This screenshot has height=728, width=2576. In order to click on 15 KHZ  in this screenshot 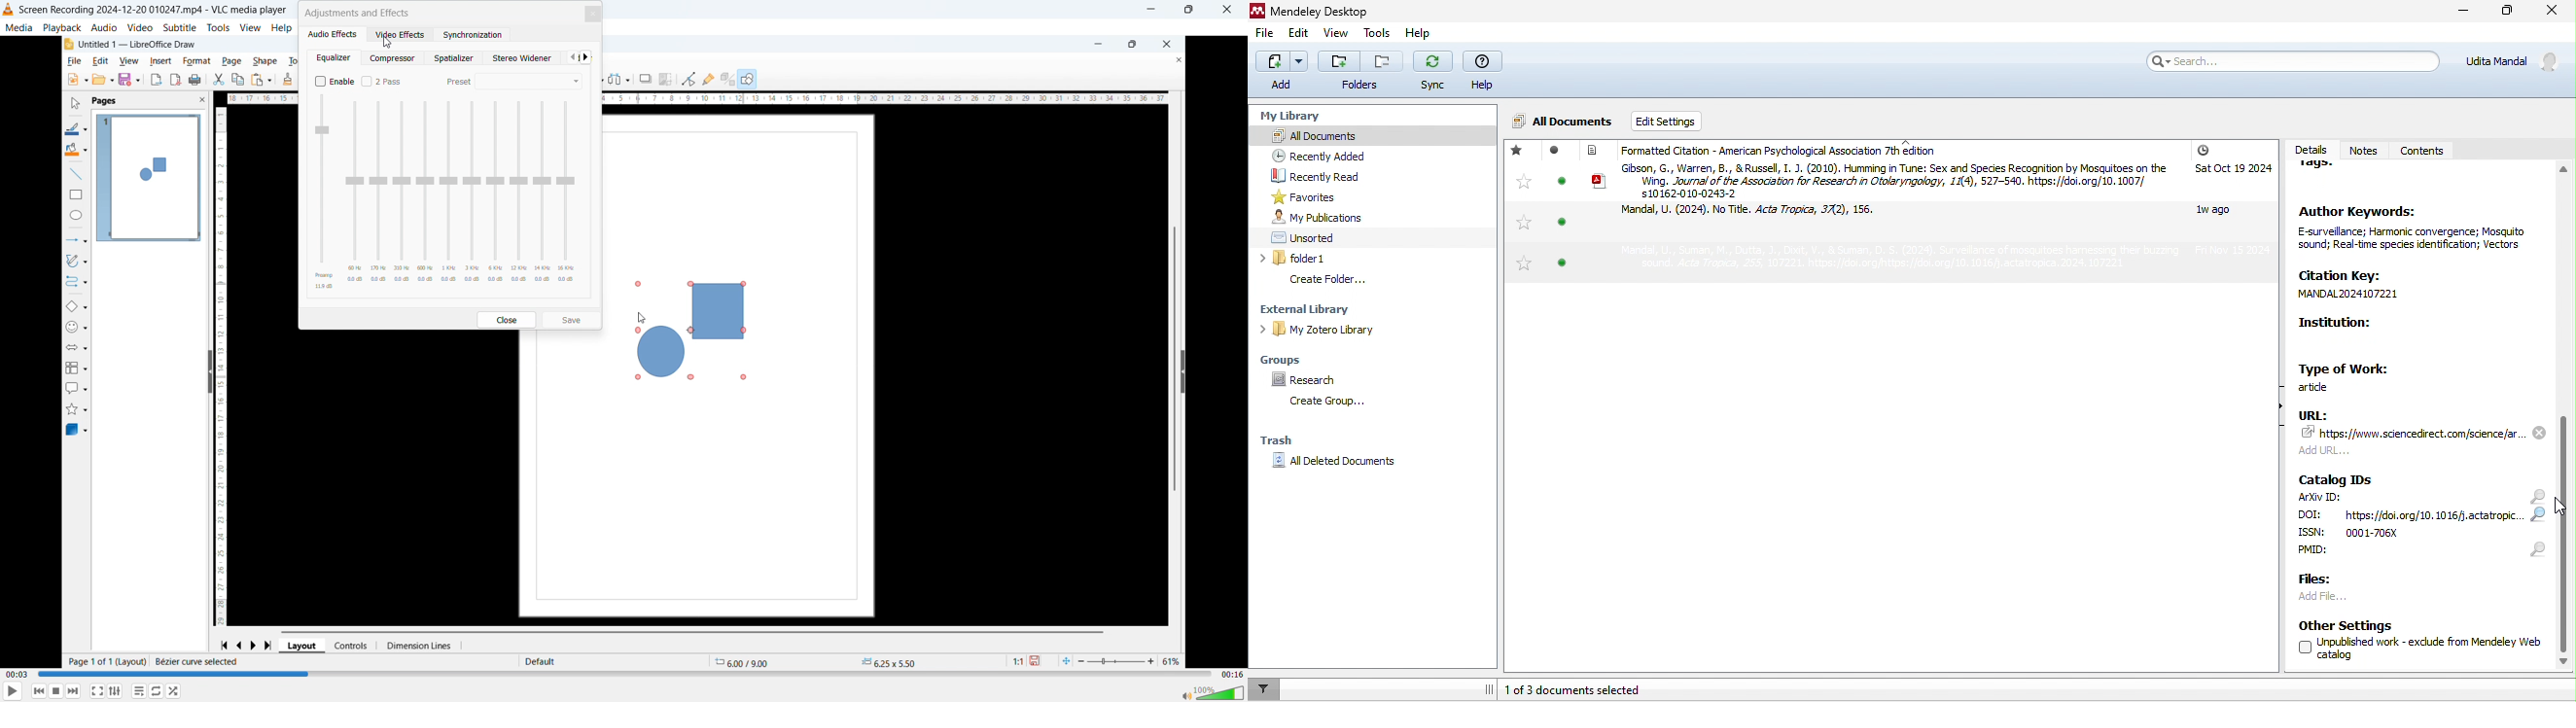, I will do `click(566, 195)`.